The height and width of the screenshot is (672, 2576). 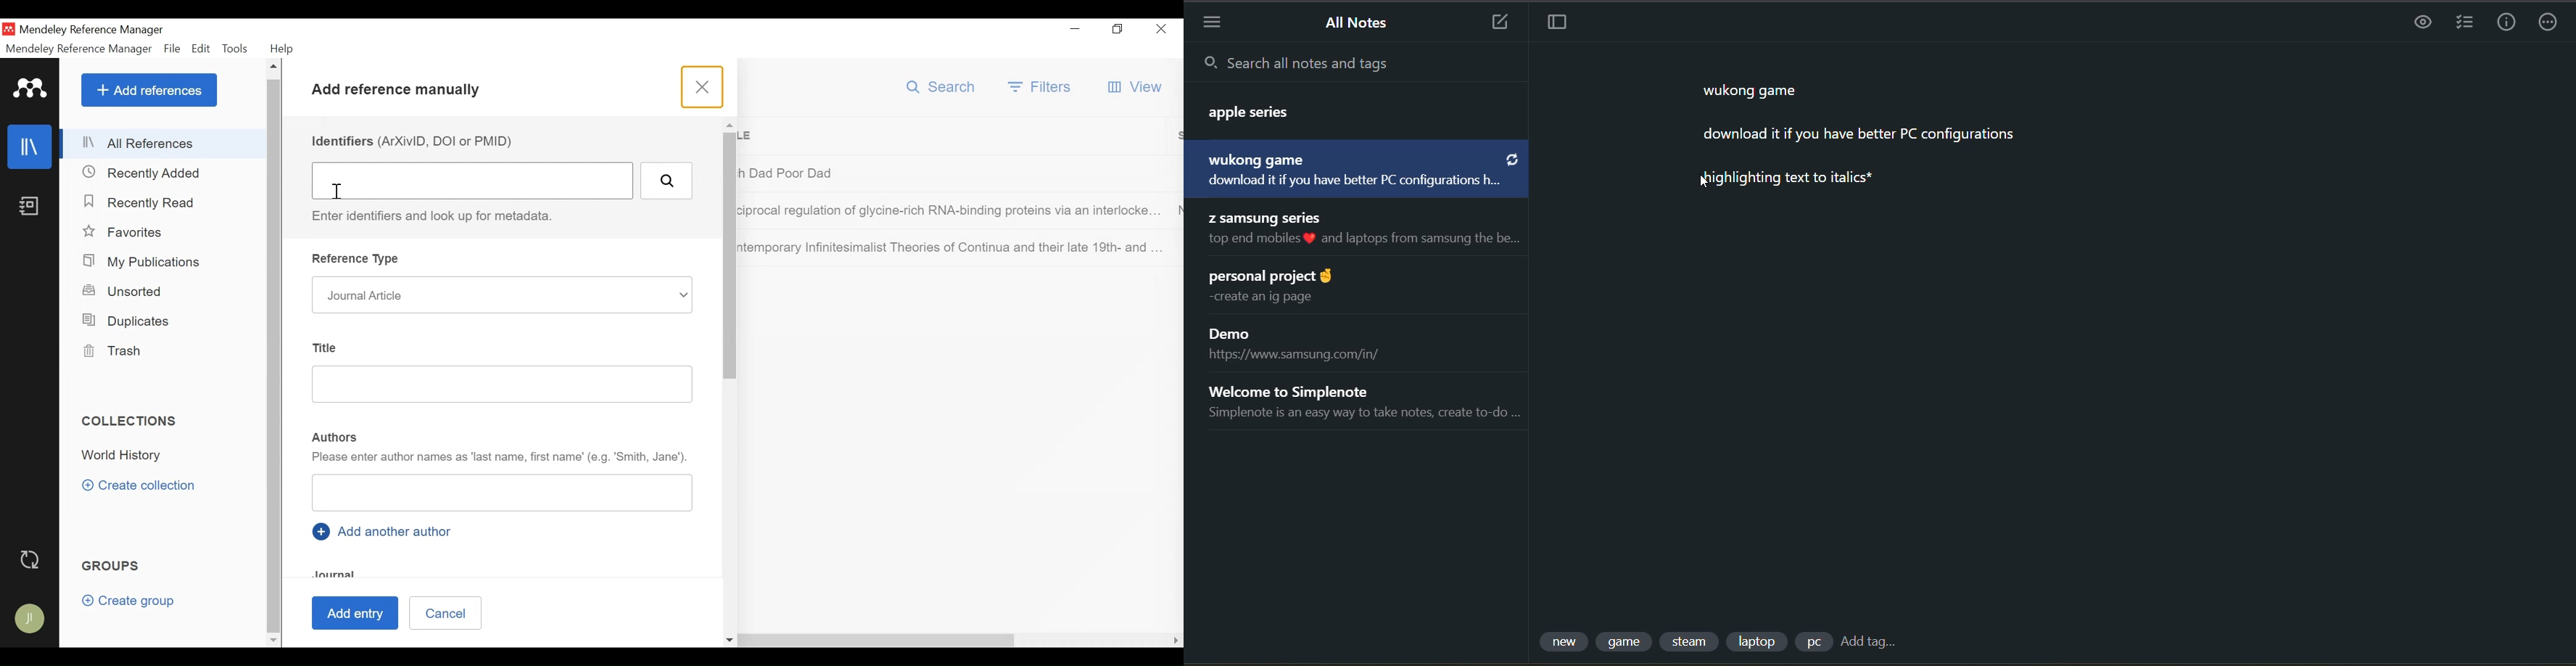 I want to click on note title and preview, so click(x=1361, y=401).